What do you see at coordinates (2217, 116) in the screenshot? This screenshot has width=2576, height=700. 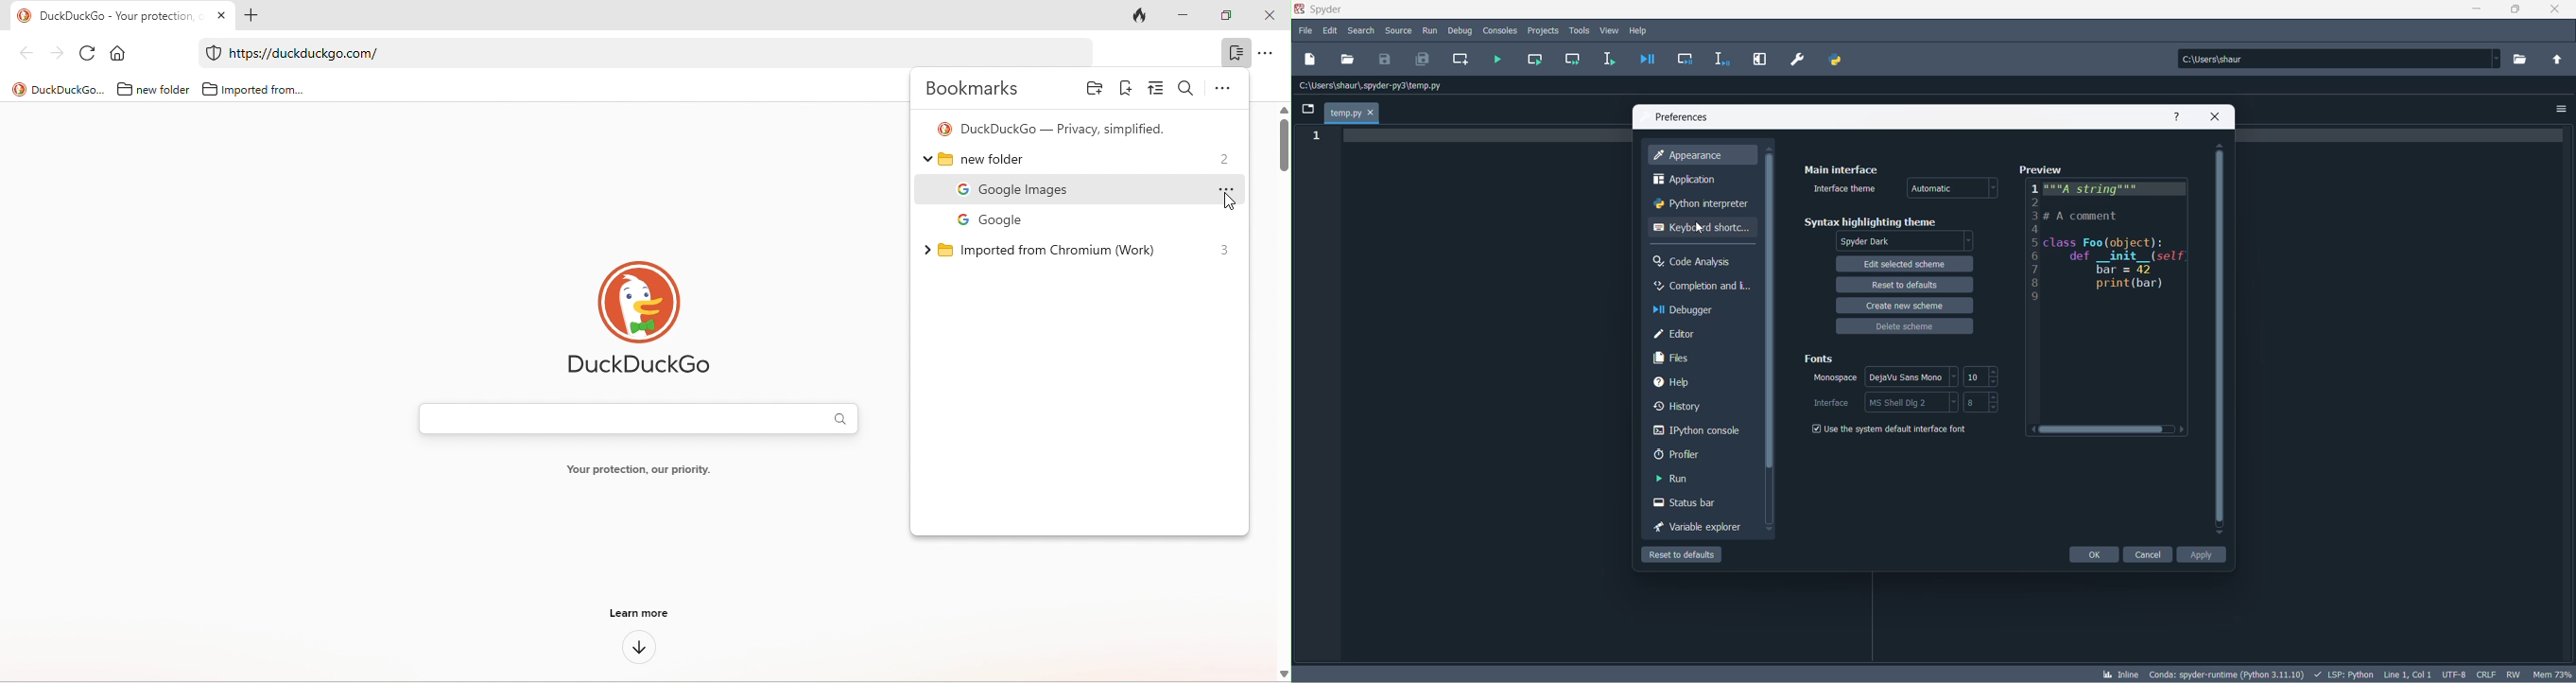 I see `close` at bounding box center [2217, 116].